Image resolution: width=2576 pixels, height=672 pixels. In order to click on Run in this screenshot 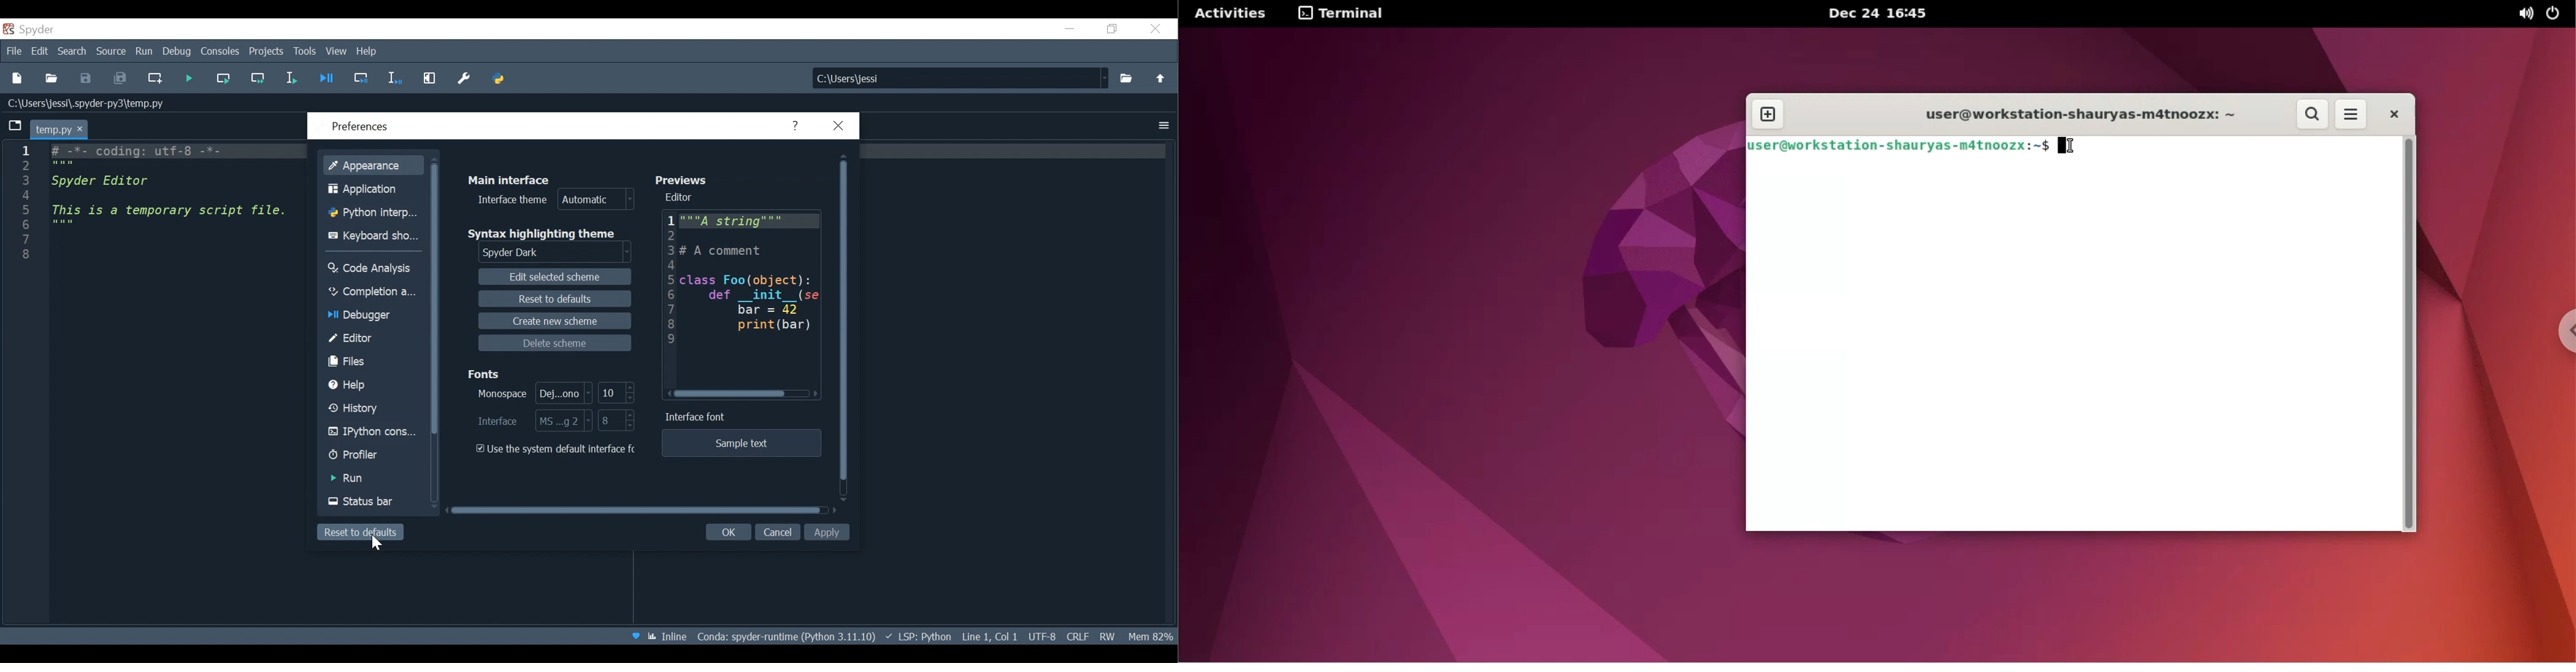, I will do `click(372, 478)`.